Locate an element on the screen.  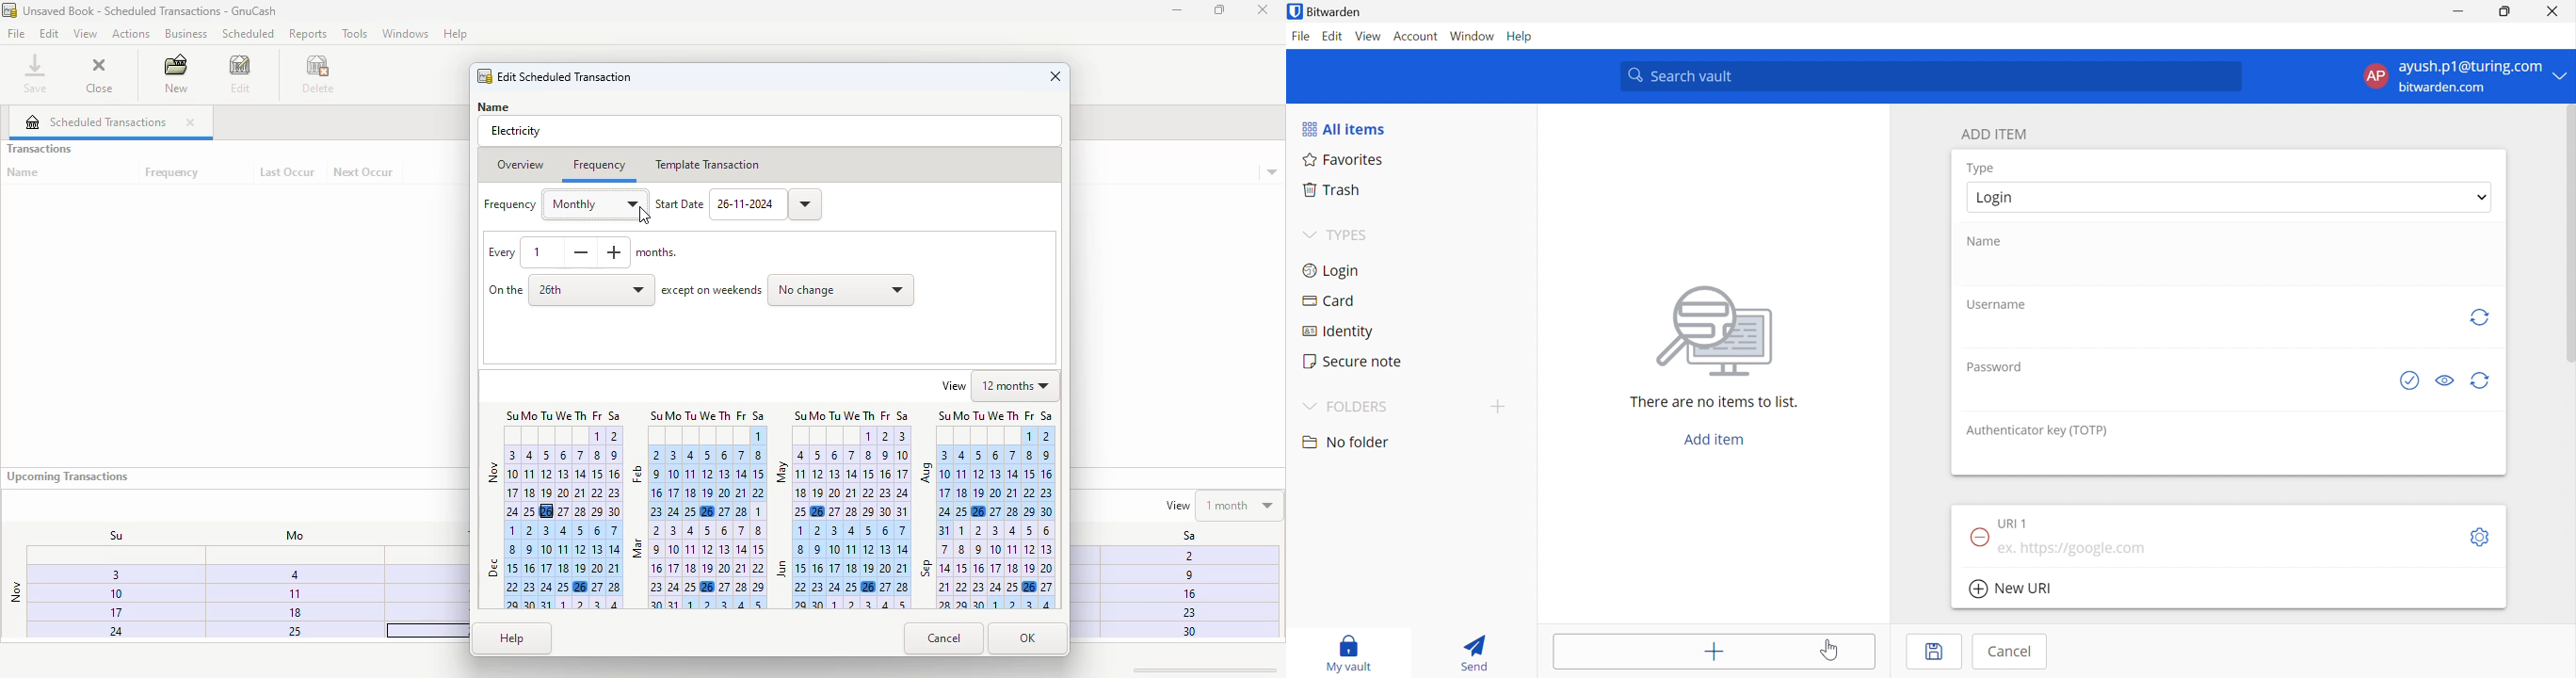
frequency is located at coordinates (510, 204).